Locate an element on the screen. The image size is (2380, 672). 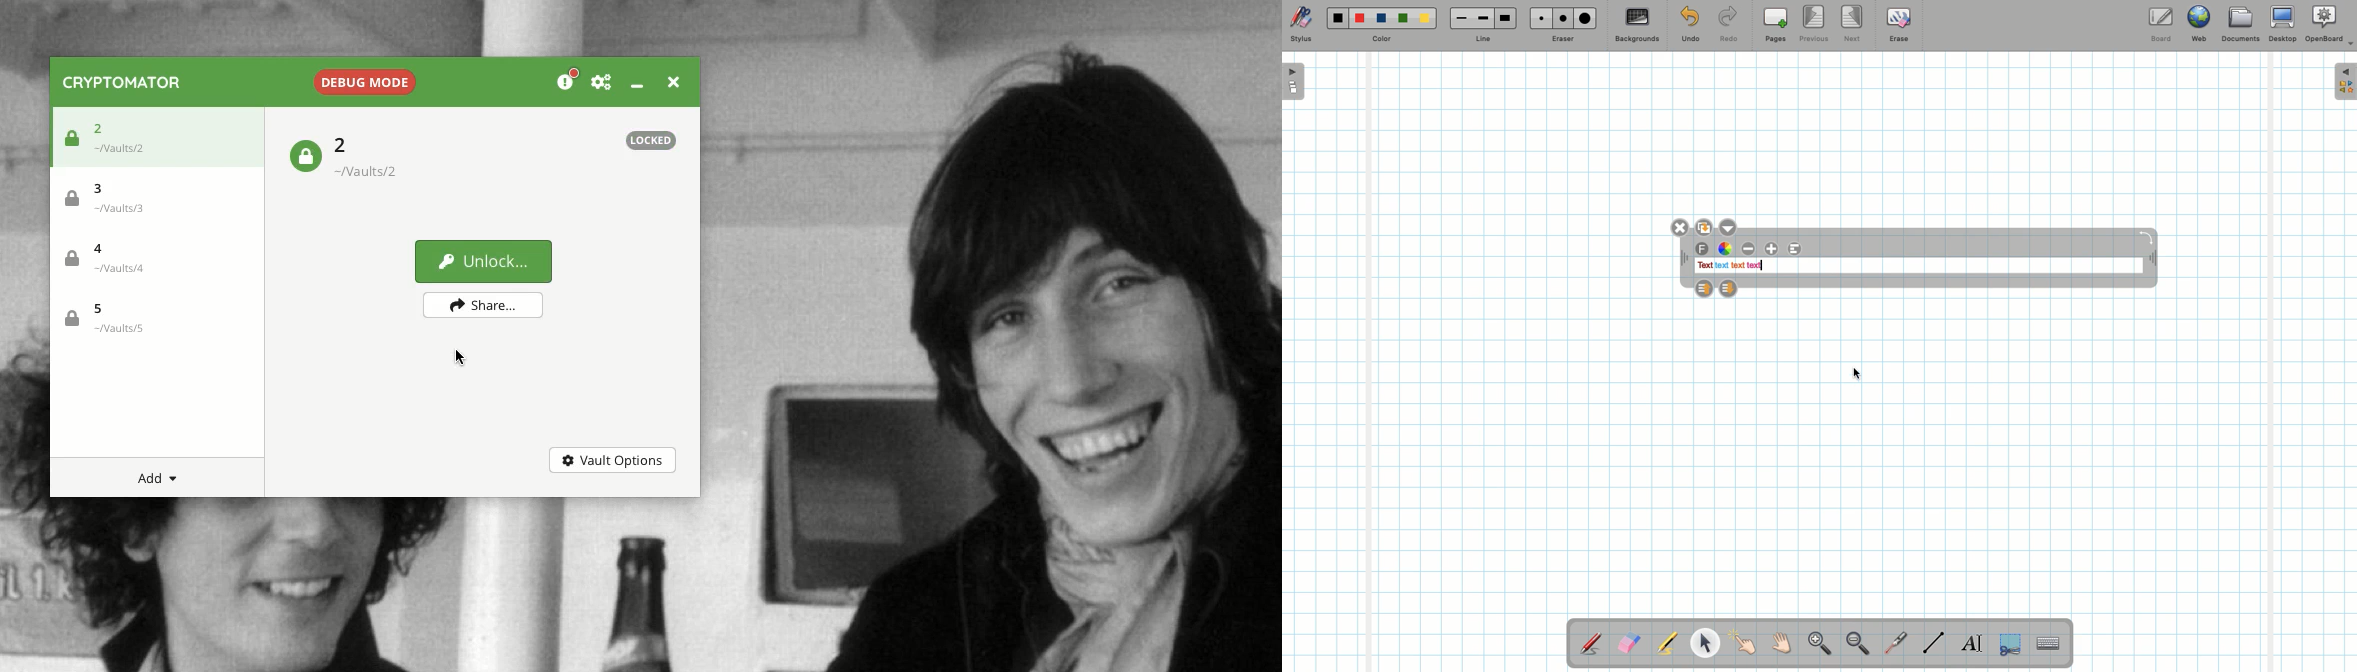
text is located at coordinates (1738, 266).